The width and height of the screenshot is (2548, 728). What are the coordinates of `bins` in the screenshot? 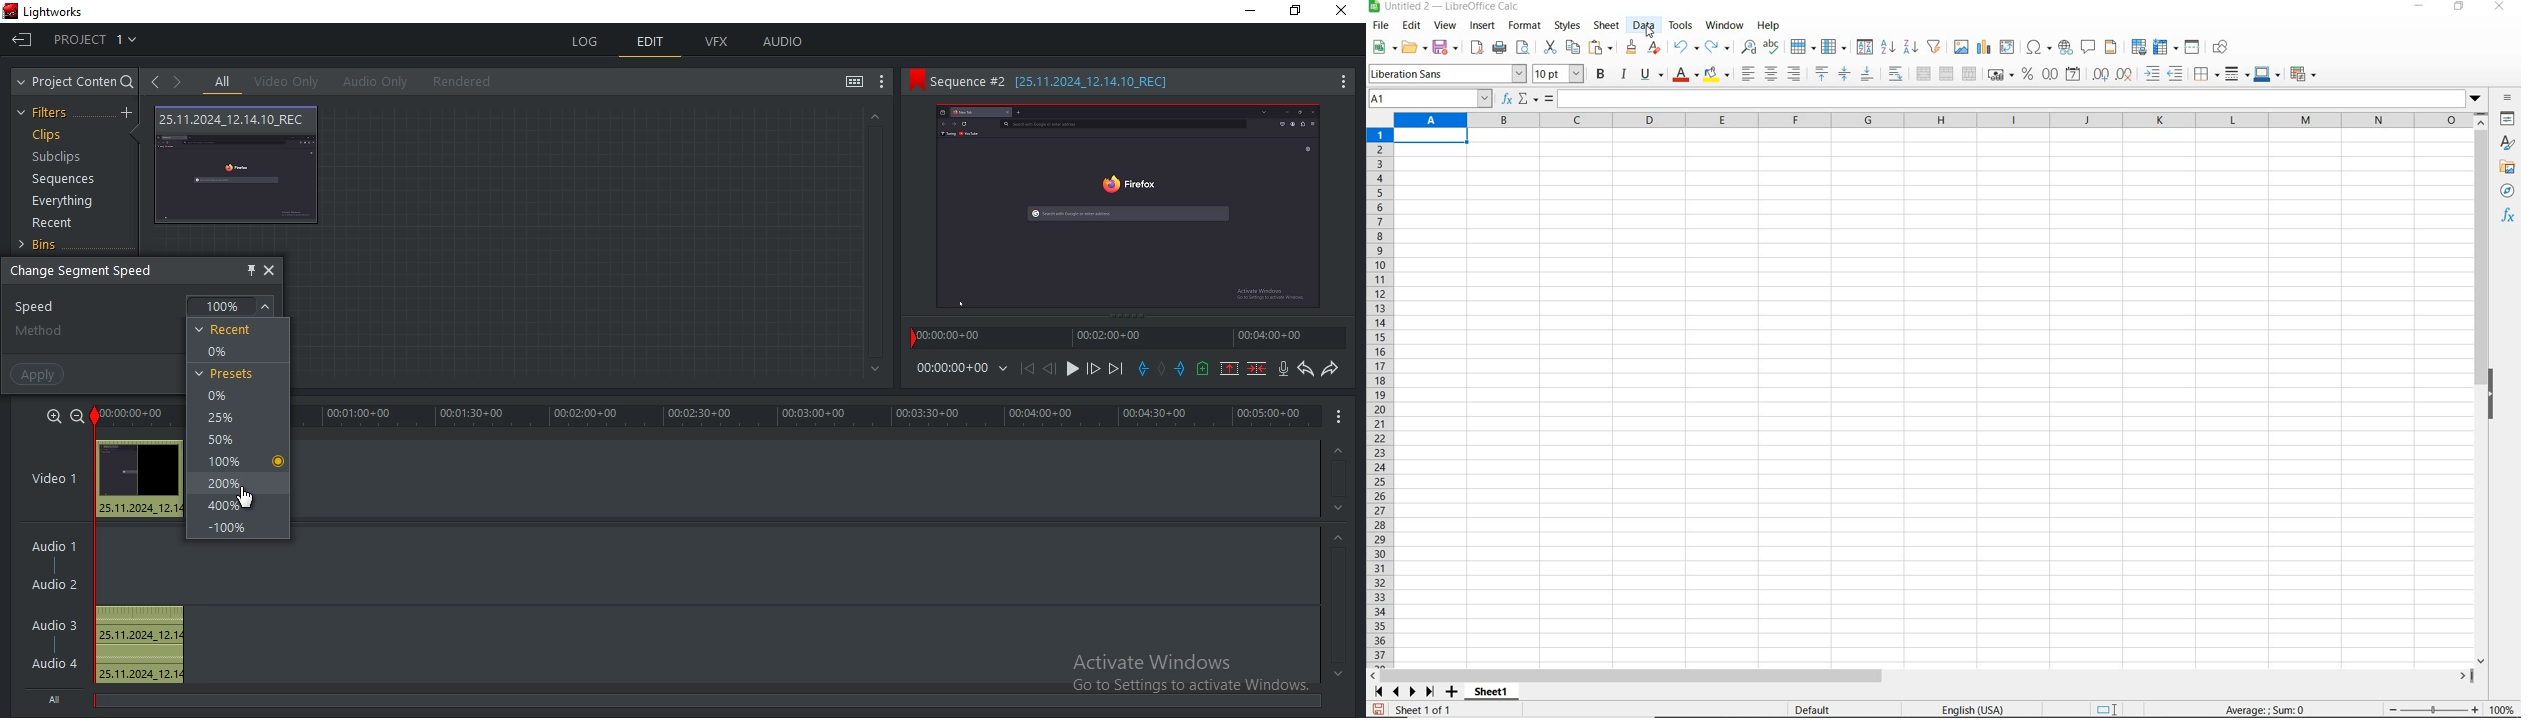 It's located at (46, 245).